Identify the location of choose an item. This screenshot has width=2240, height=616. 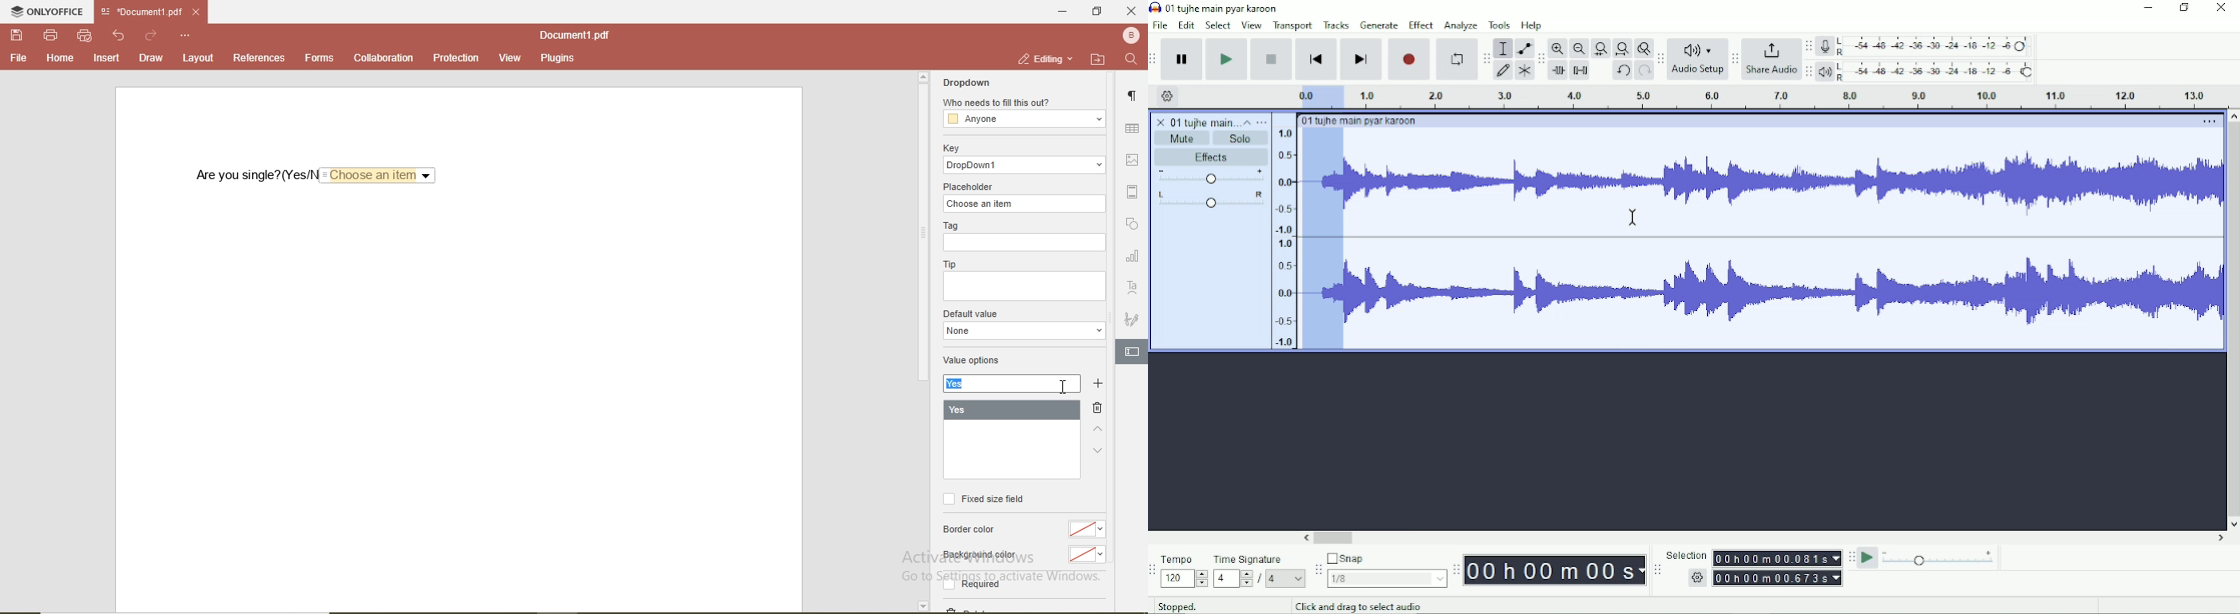
(1023, 204).